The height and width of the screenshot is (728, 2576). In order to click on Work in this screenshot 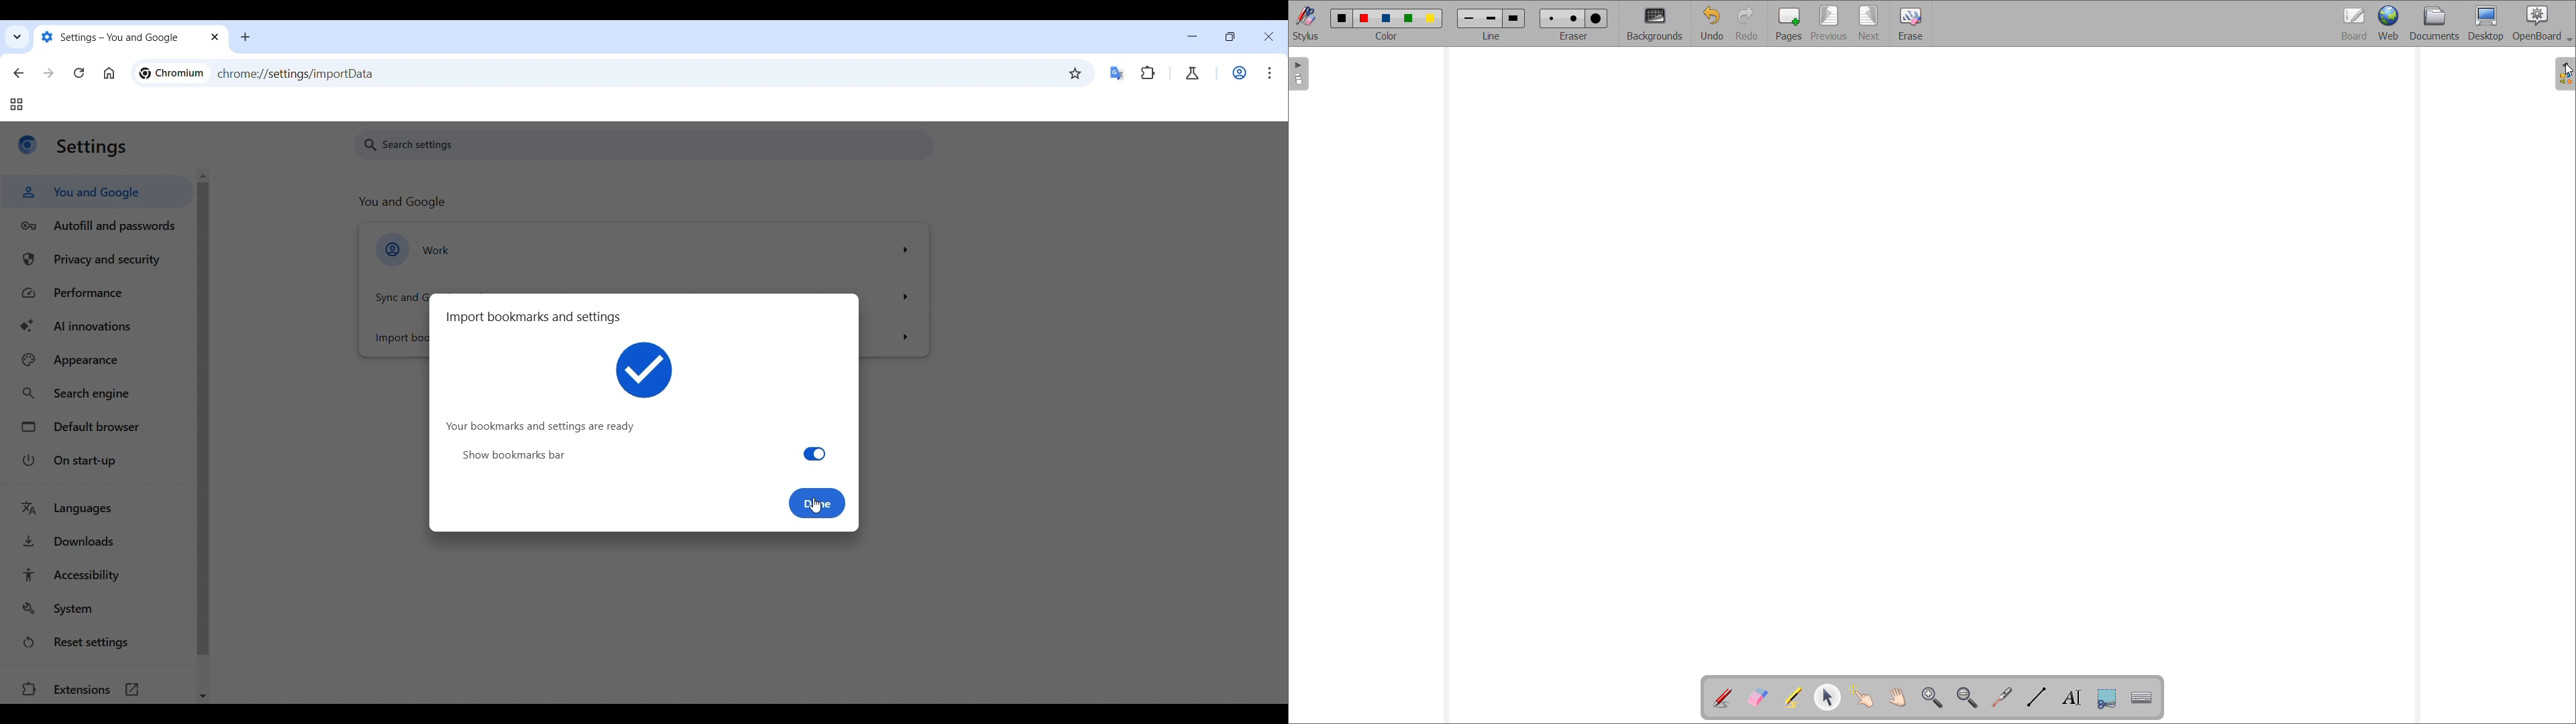, I will do `click(1240, 72)`.